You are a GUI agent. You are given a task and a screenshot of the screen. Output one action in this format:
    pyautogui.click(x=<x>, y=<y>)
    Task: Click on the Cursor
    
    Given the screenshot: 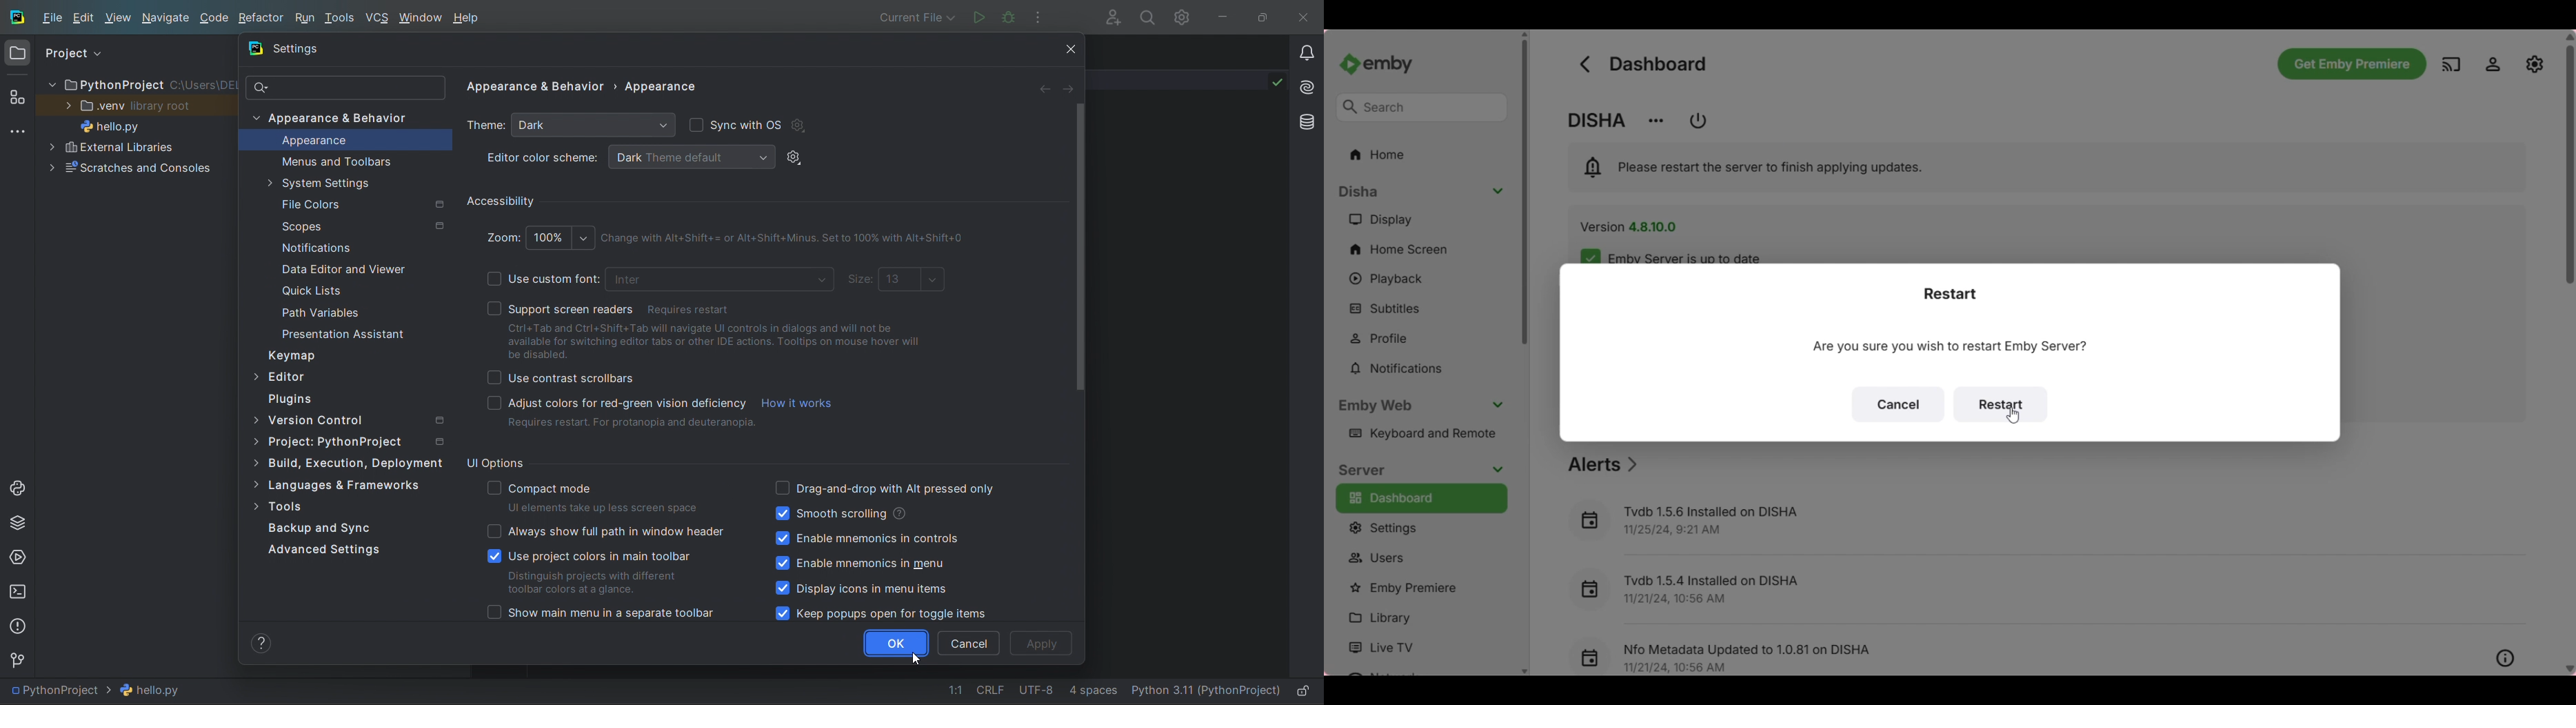 What is the action you would take?
    pyautogui.click(x=2013, y=415)
    